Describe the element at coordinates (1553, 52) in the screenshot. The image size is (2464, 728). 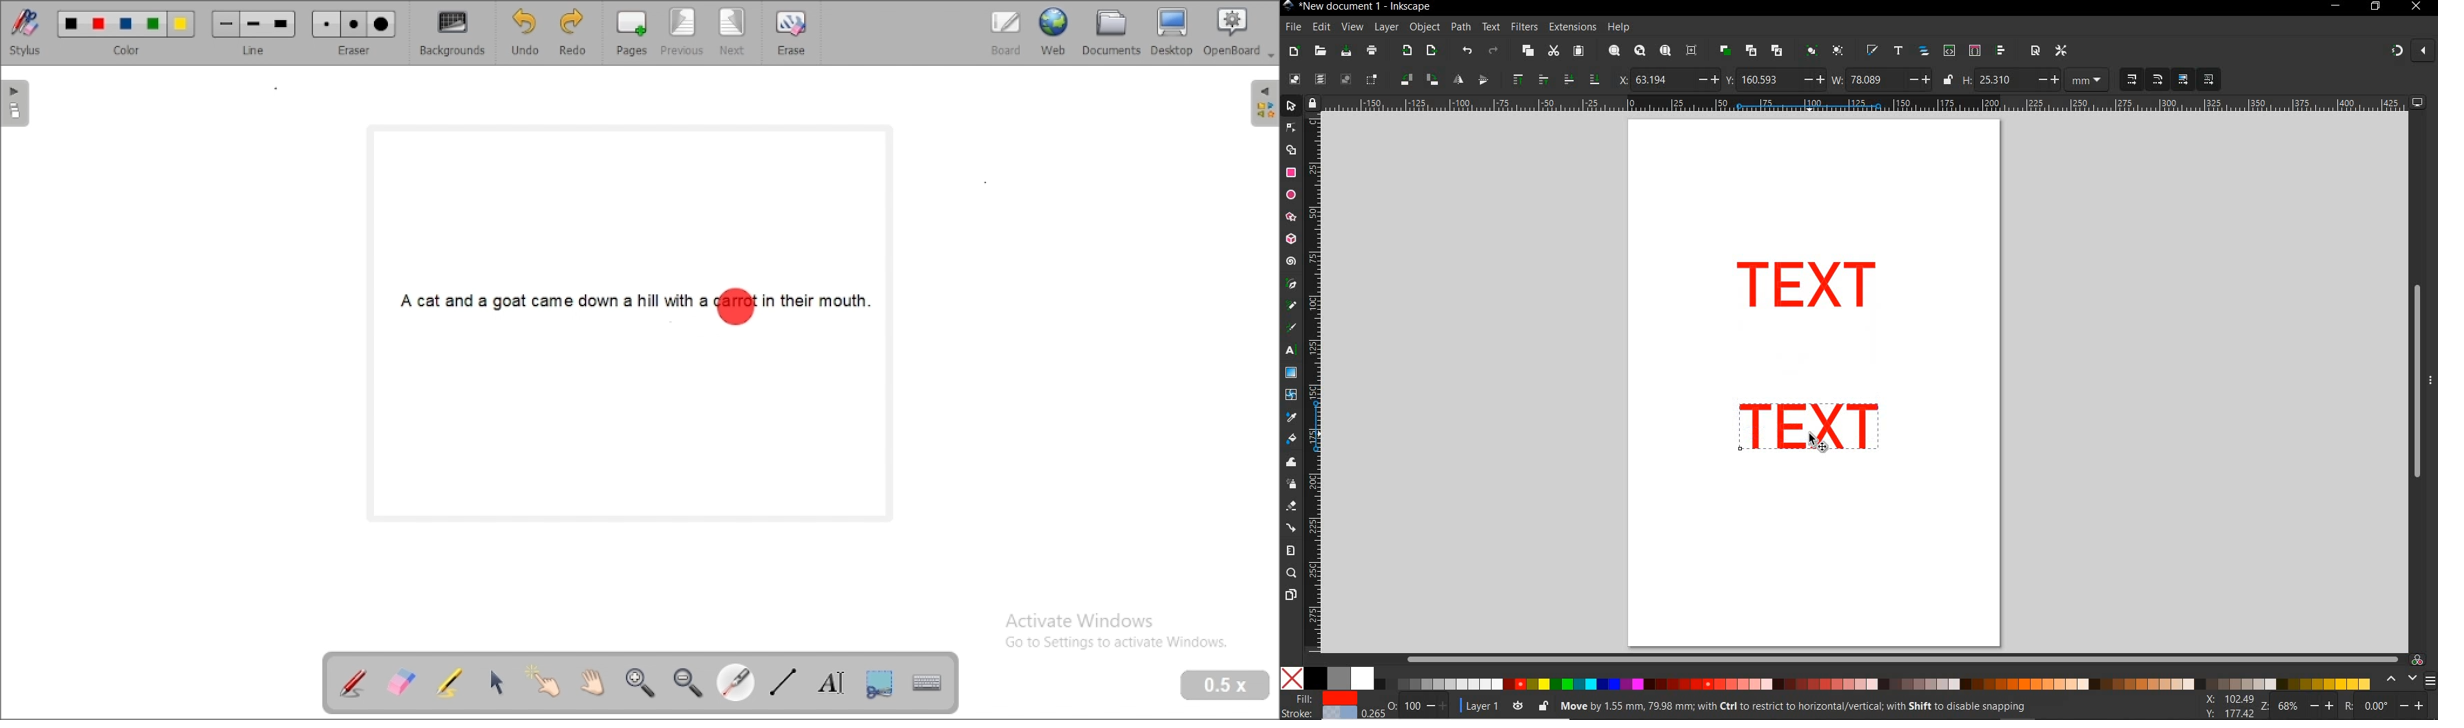
I see `cut` at that location.